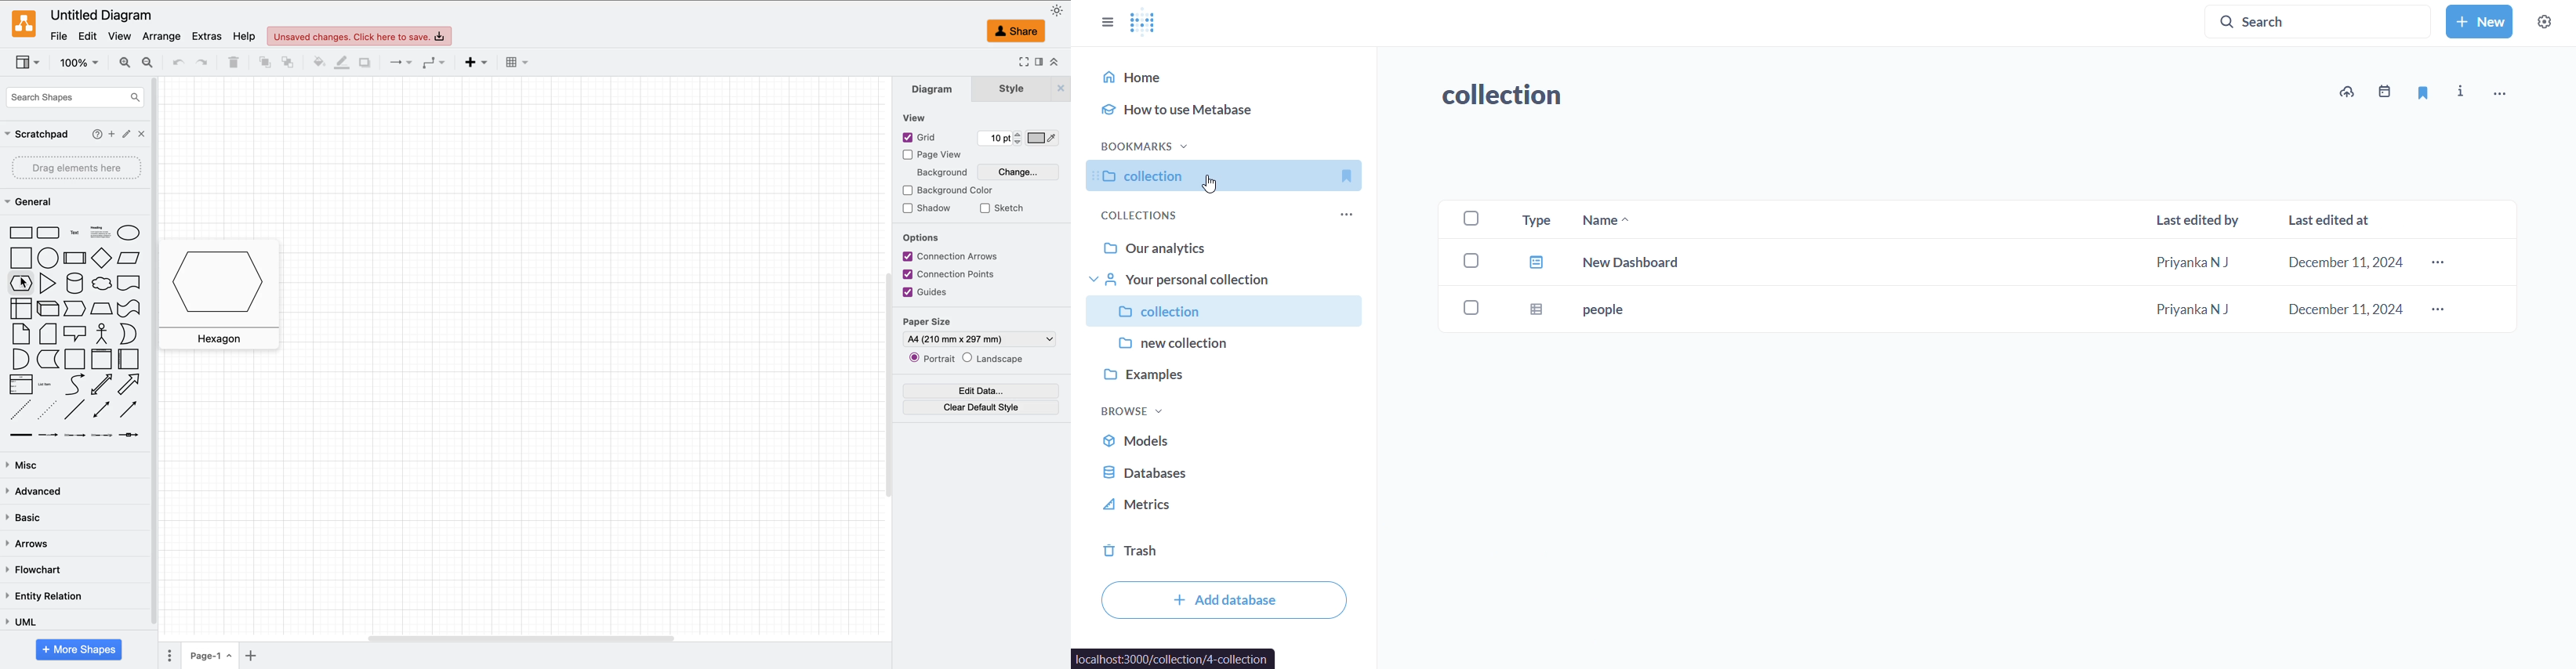 The image size is (2576, 672). What do you see at coordinates (100, 309) in the screenshot?
I see `trapezoid` at bounding box center [100, 309].